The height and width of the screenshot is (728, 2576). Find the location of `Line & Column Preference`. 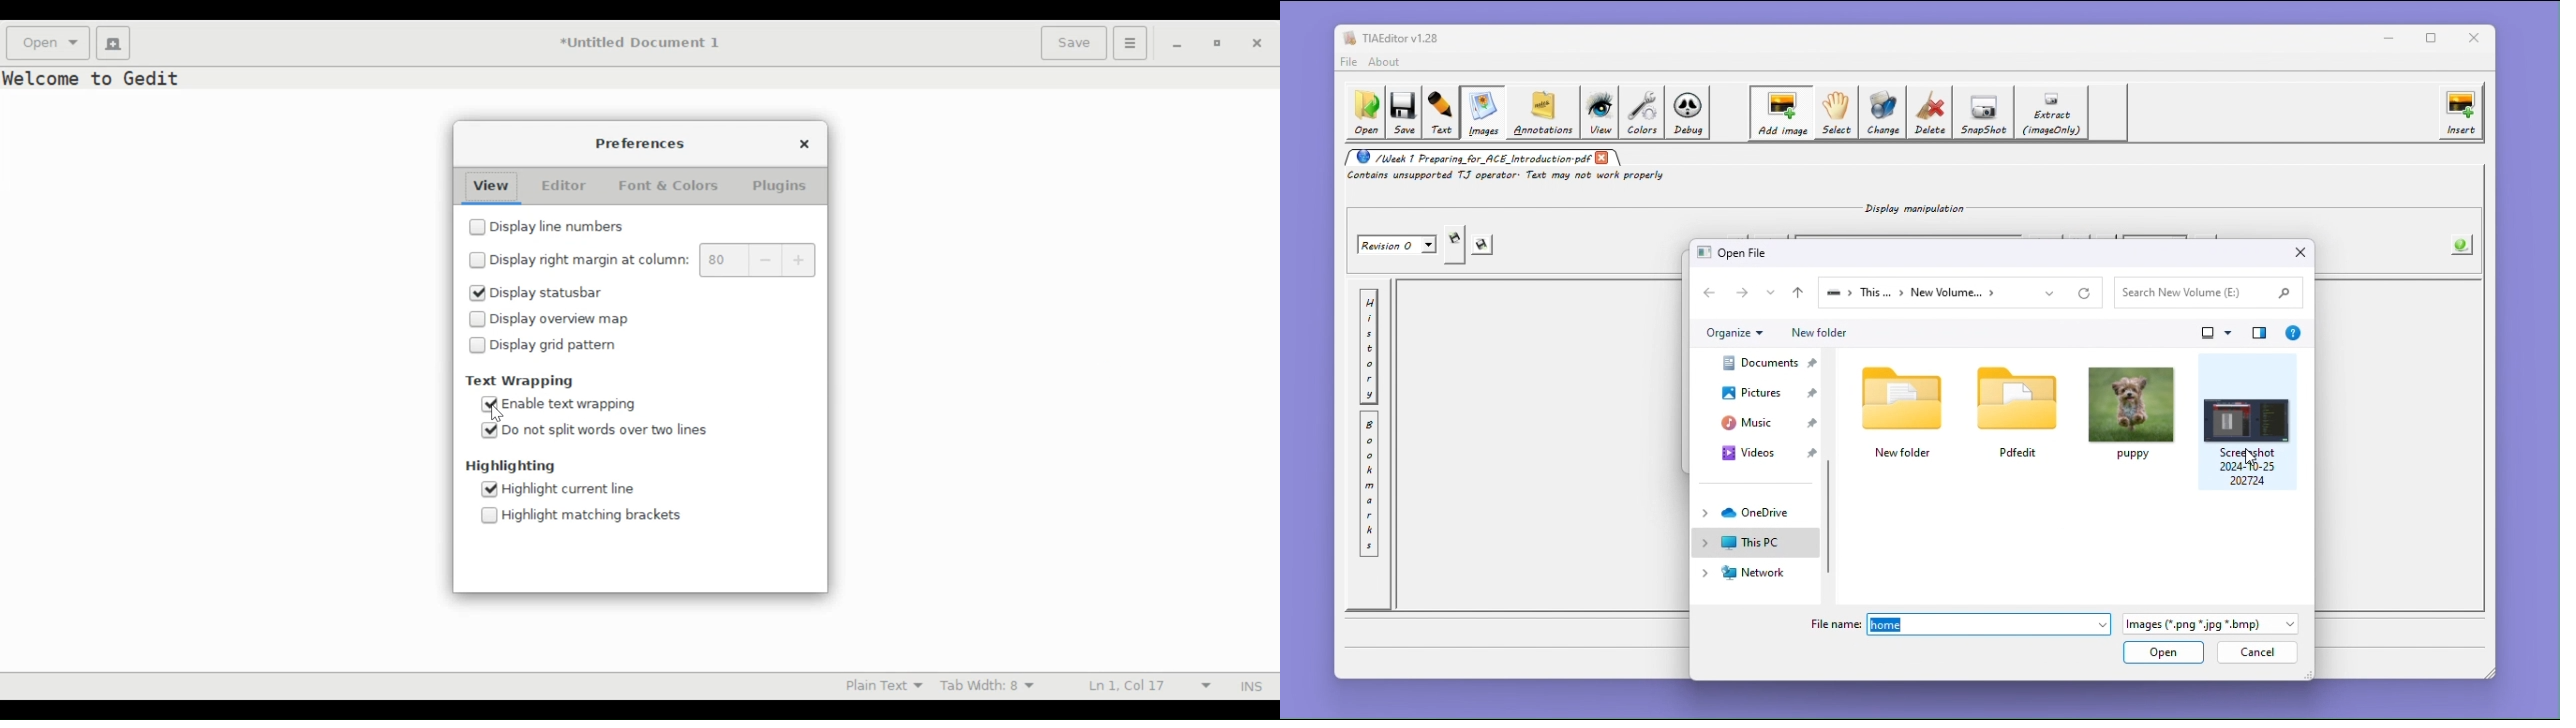

Line & Column Preference is located at coordinates (1149, 685).